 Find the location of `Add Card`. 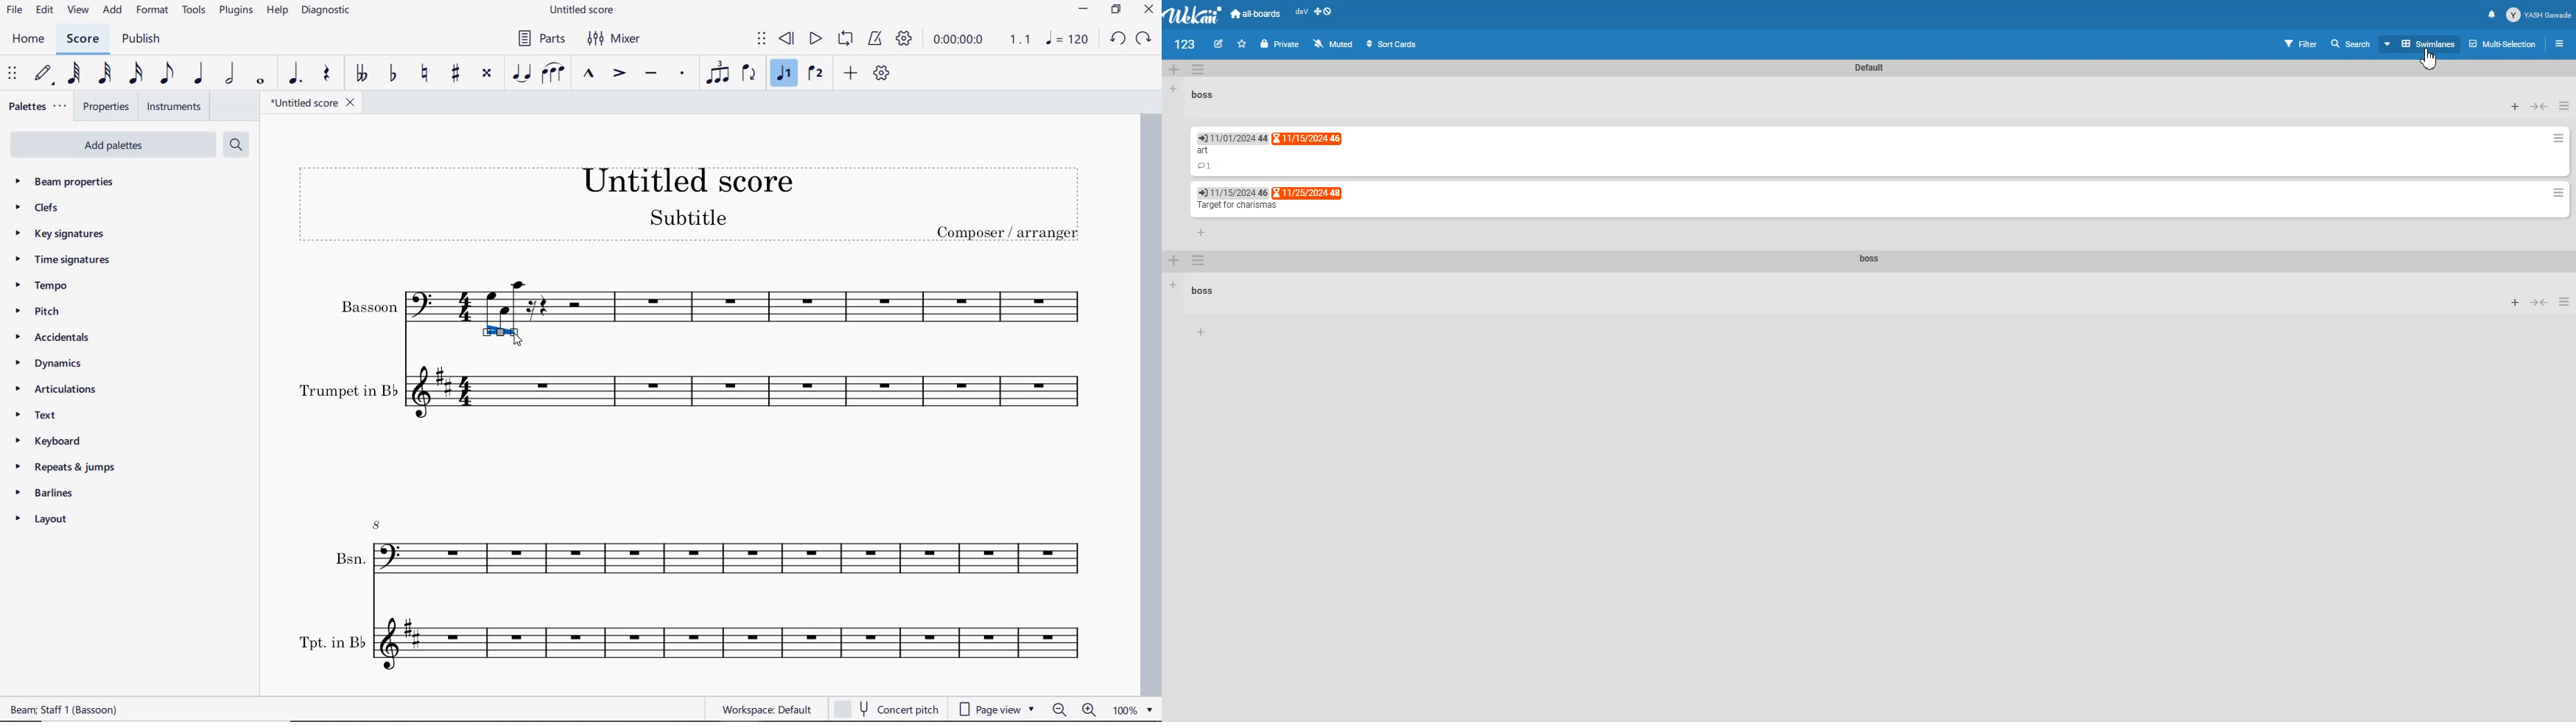

Add Card is located at coordinates (1201, 332).